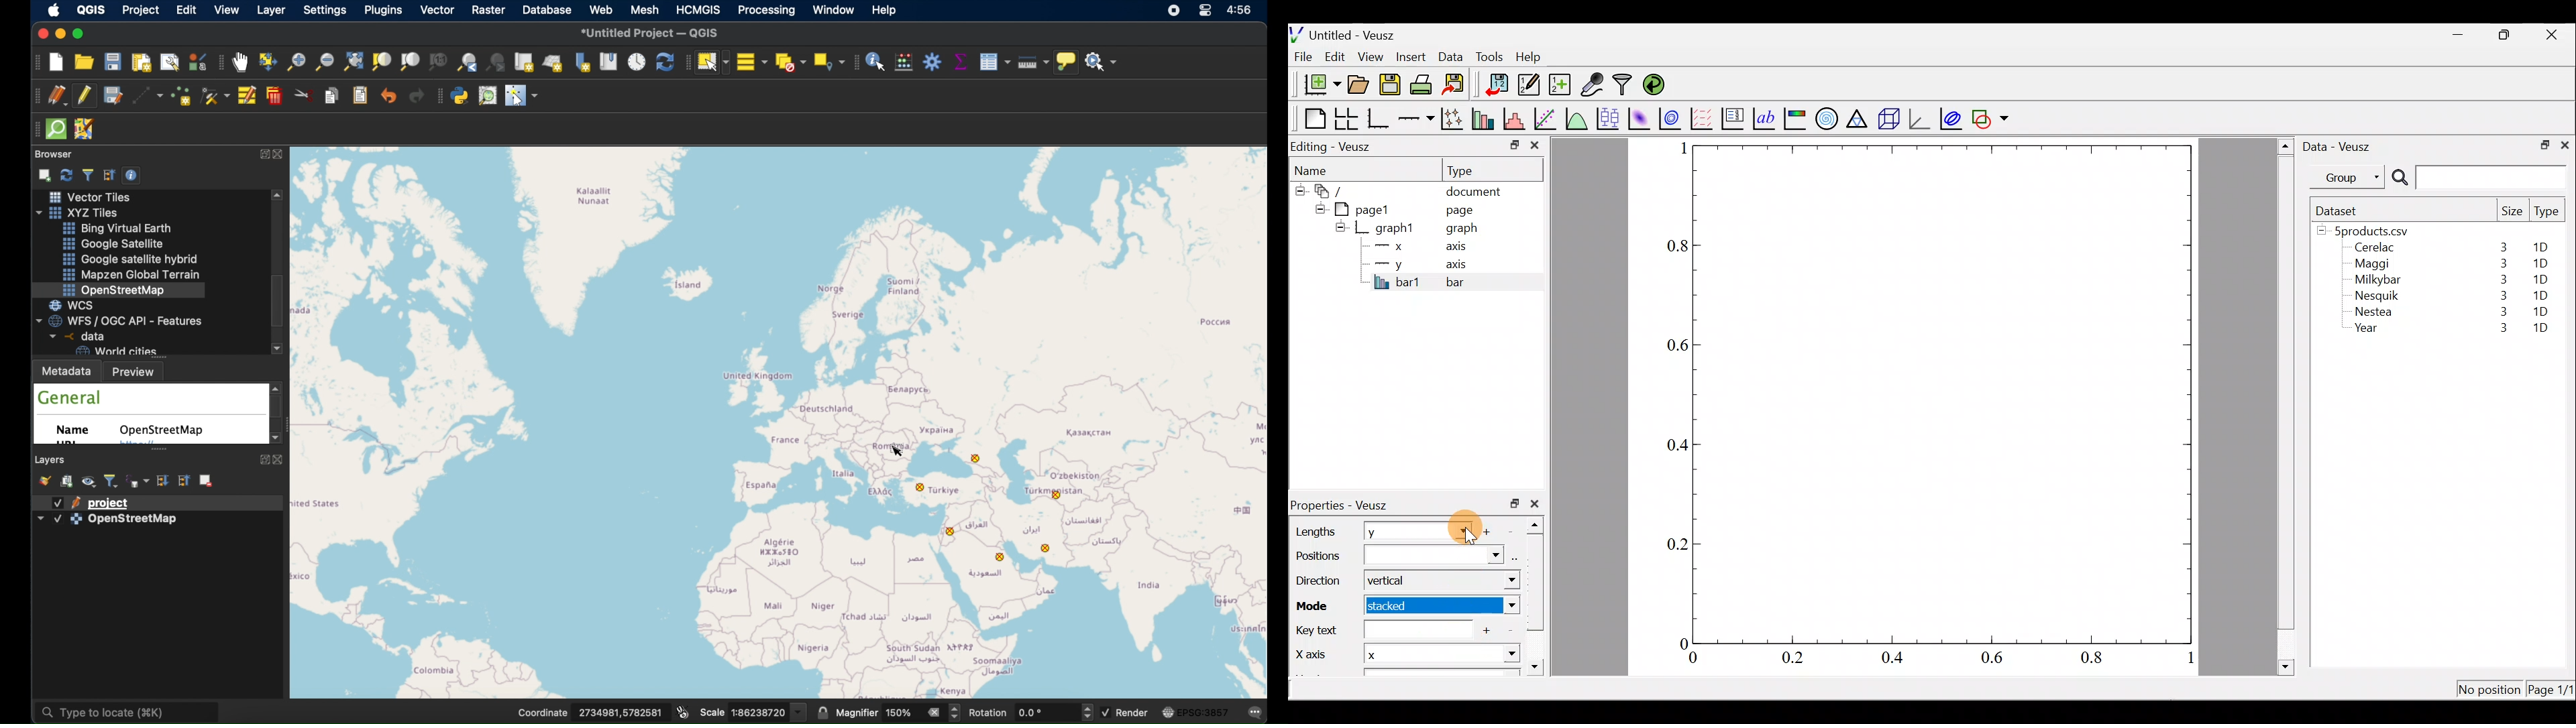 This screenshot has height=728, width=2576. What do you see at coordinates (2553, 692) in the screenshot?
I see `Page 1/11` at bounding box center [2553, 692].